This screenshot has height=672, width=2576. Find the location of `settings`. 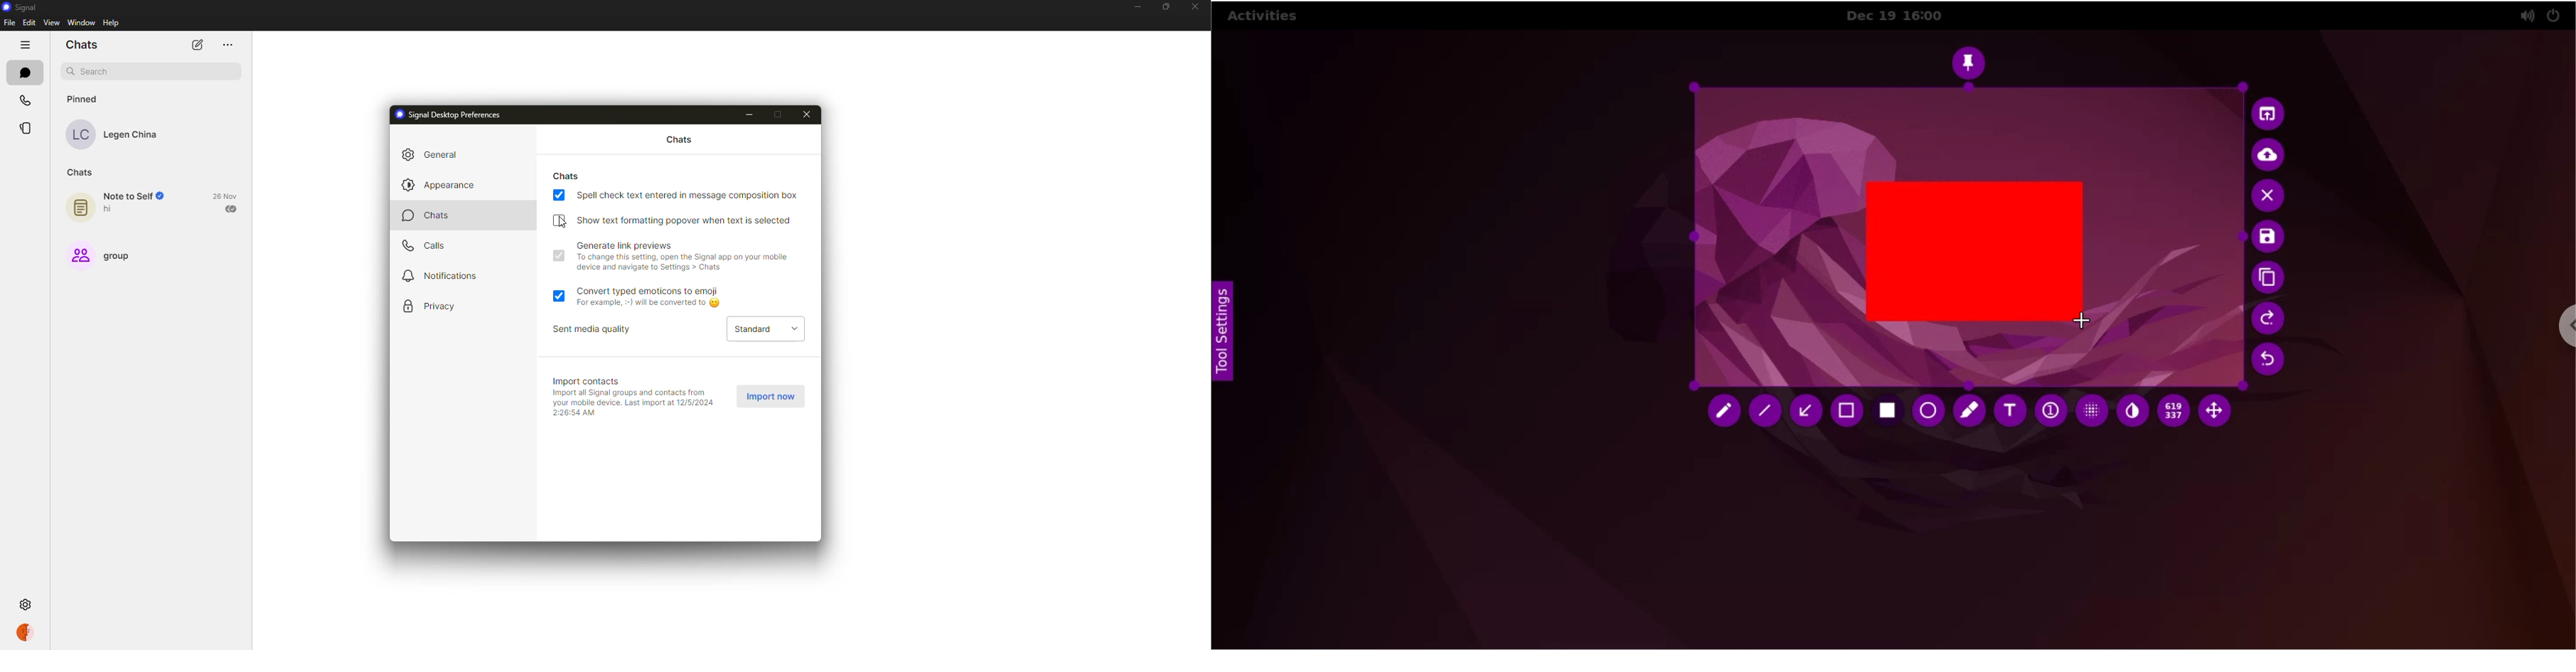

settings is located at coordinates (27, 606).